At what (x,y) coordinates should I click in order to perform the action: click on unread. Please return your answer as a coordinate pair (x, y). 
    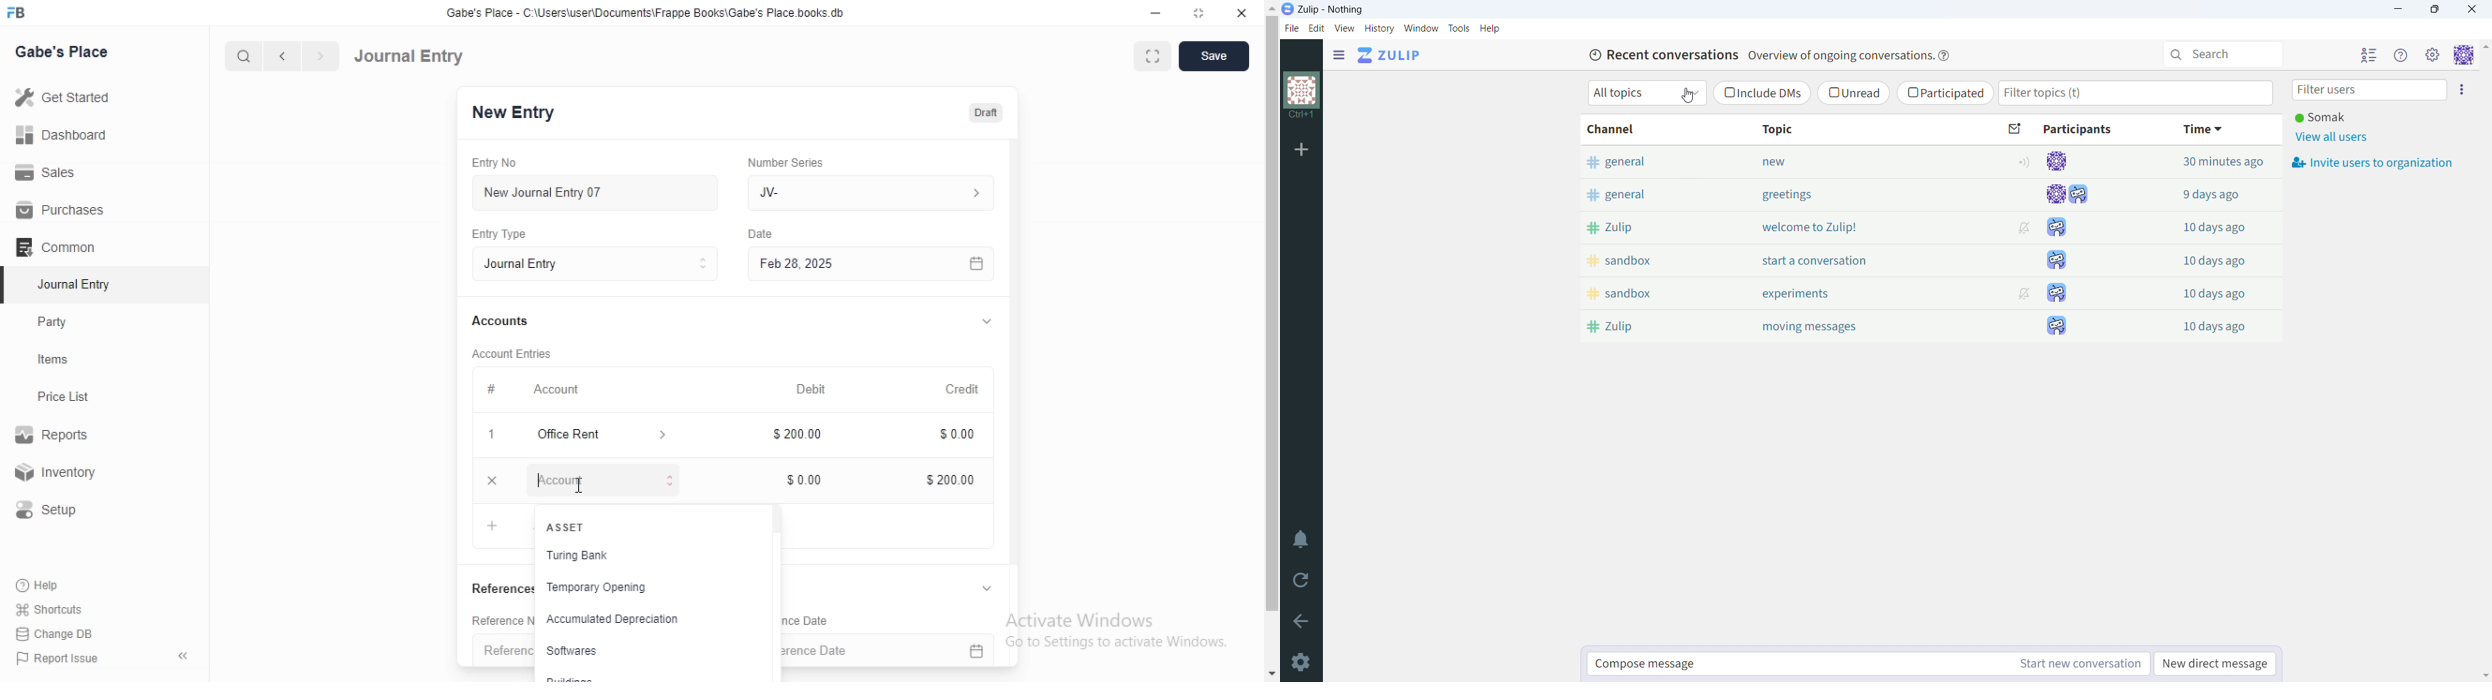
    Looking at the image, I should click on (1854, 93).